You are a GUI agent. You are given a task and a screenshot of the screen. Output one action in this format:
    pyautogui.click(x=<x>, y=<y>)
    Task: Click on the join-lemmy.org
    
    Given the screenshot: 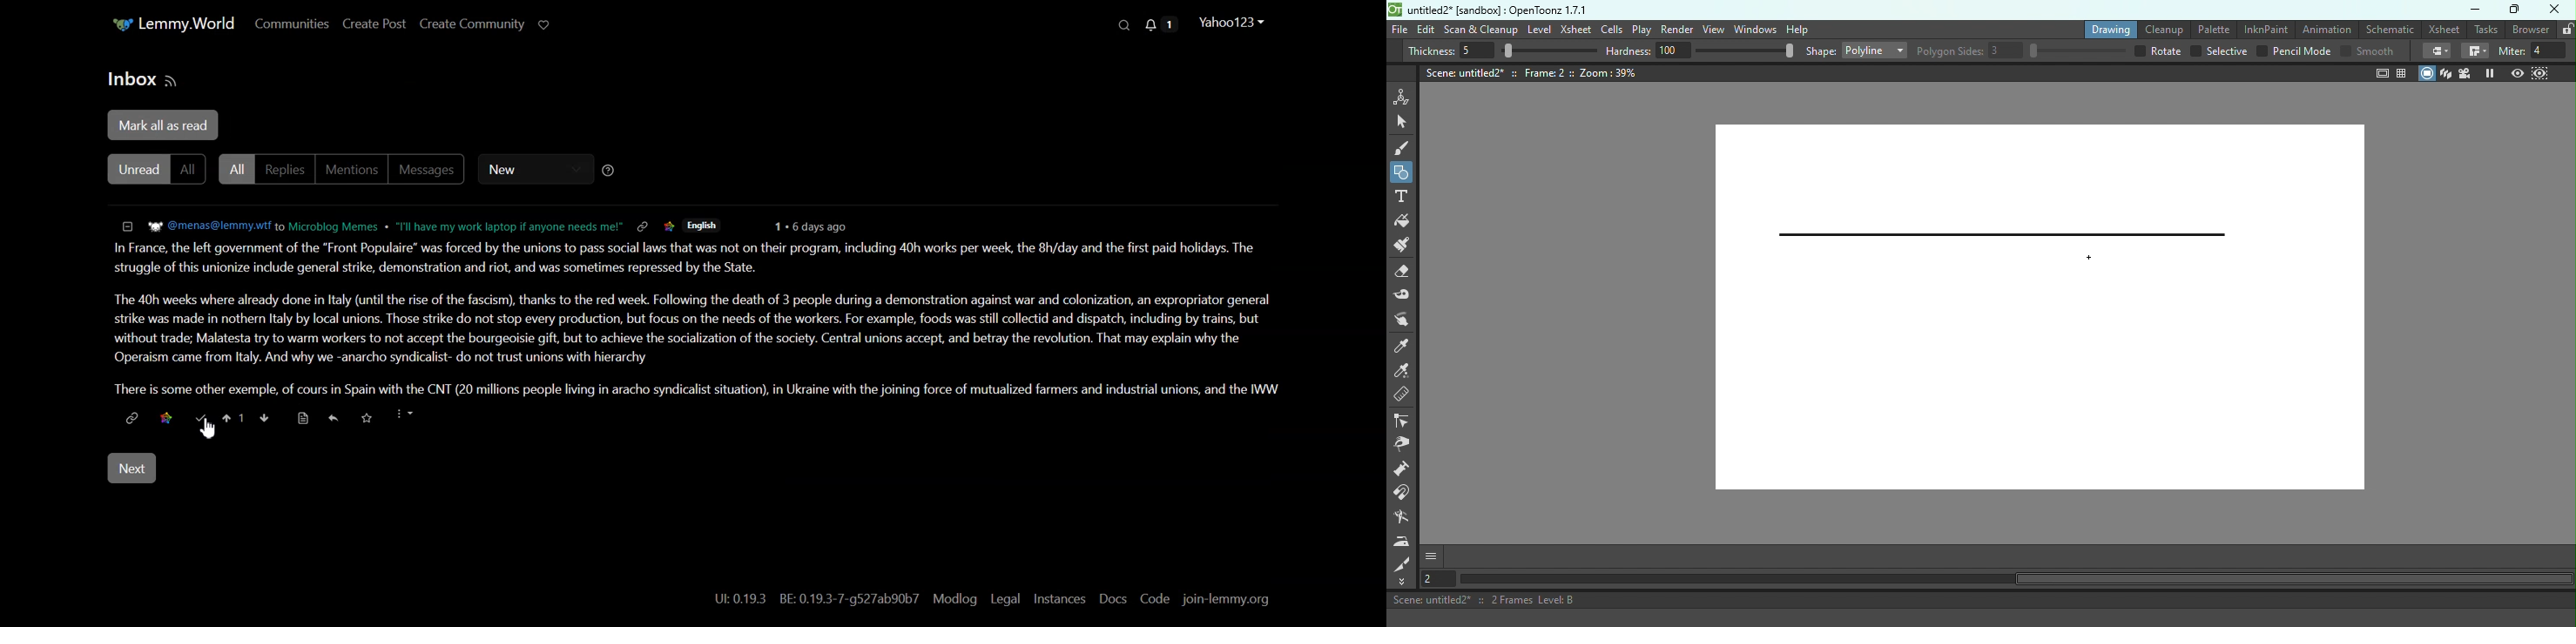 What is the action you would take?
    pyautogui.click(x=1228, y=600)
    